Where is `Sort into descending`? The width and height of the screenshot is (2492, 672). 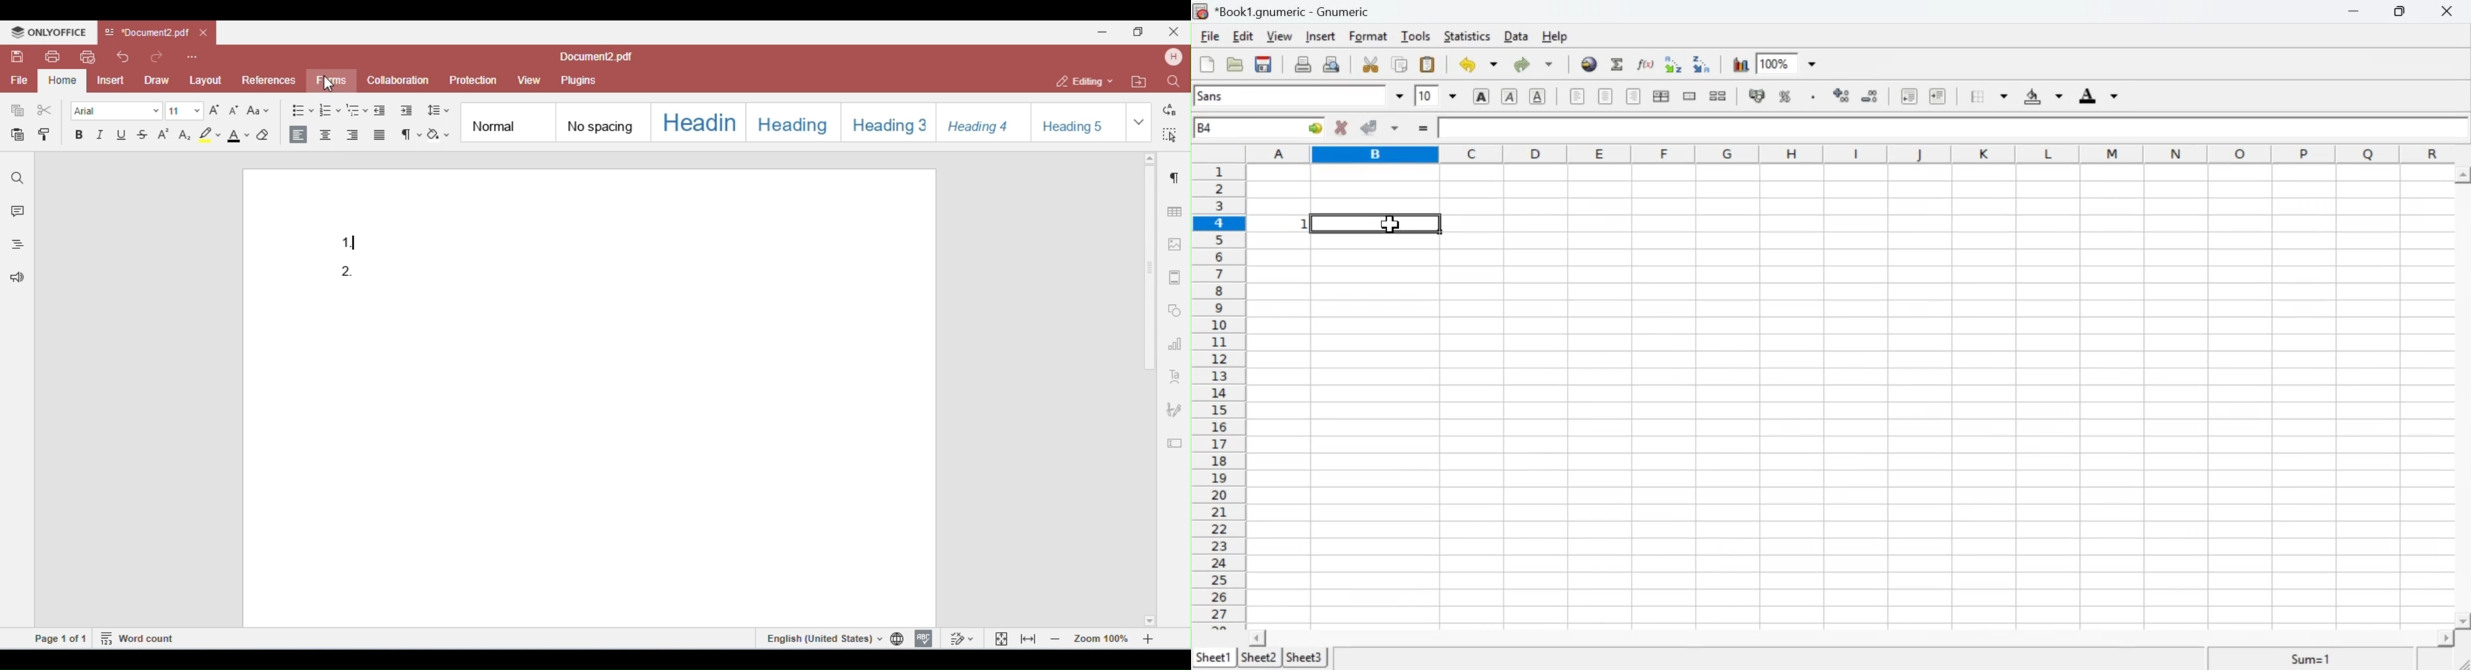 Sort into descending is located at coordinates (1702, 64).